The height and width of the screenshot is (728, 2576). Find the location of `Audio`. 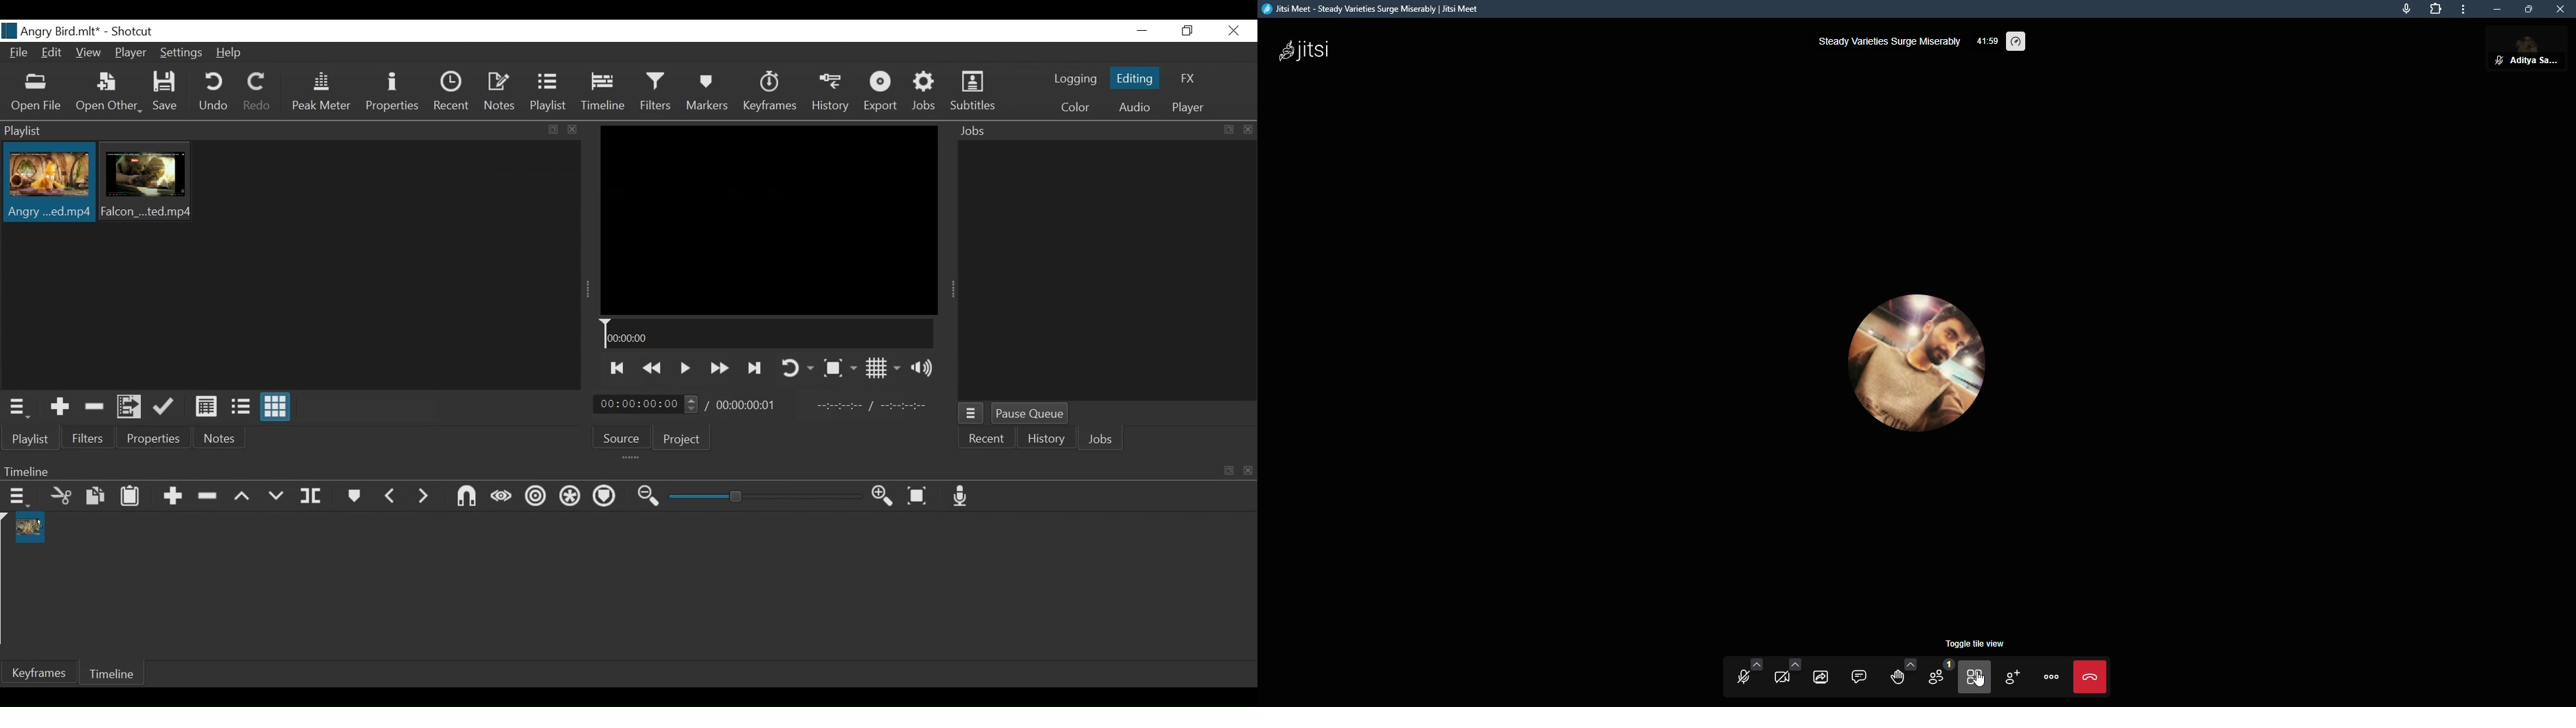

Audio is located at coordinates (1134, 107).